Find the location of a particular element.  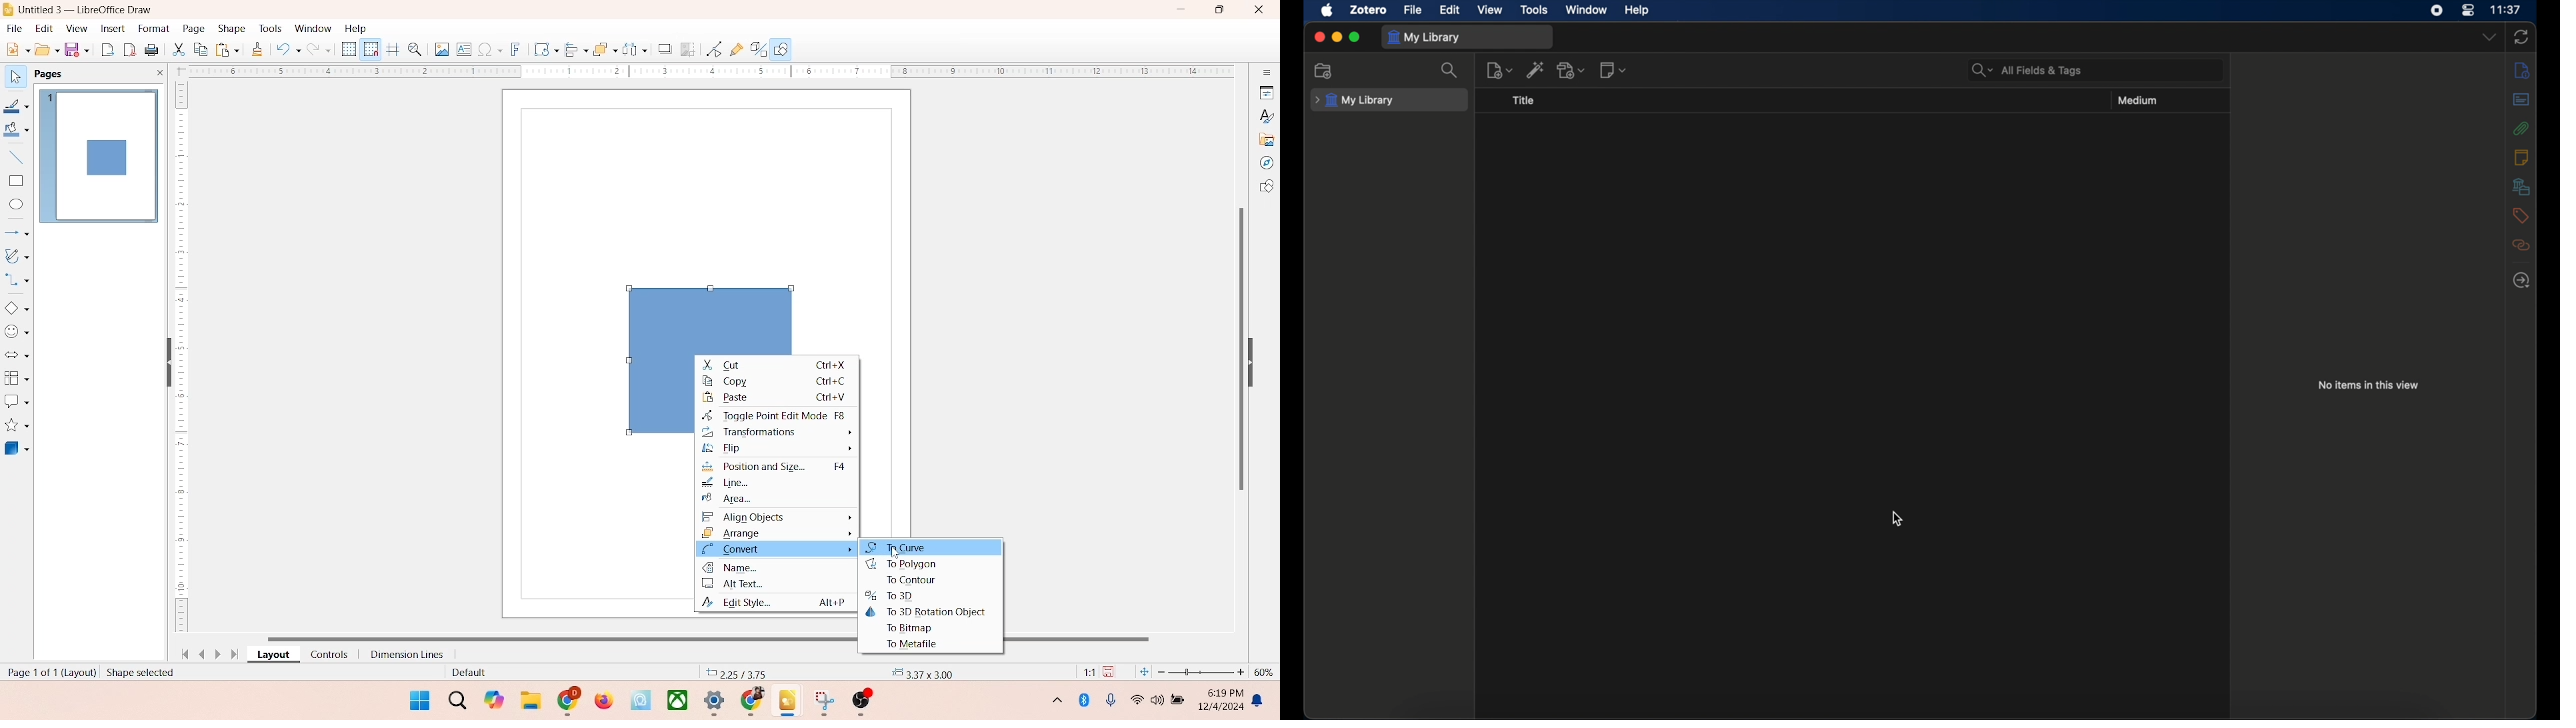

flowchart is located at coordinates (16, 378).